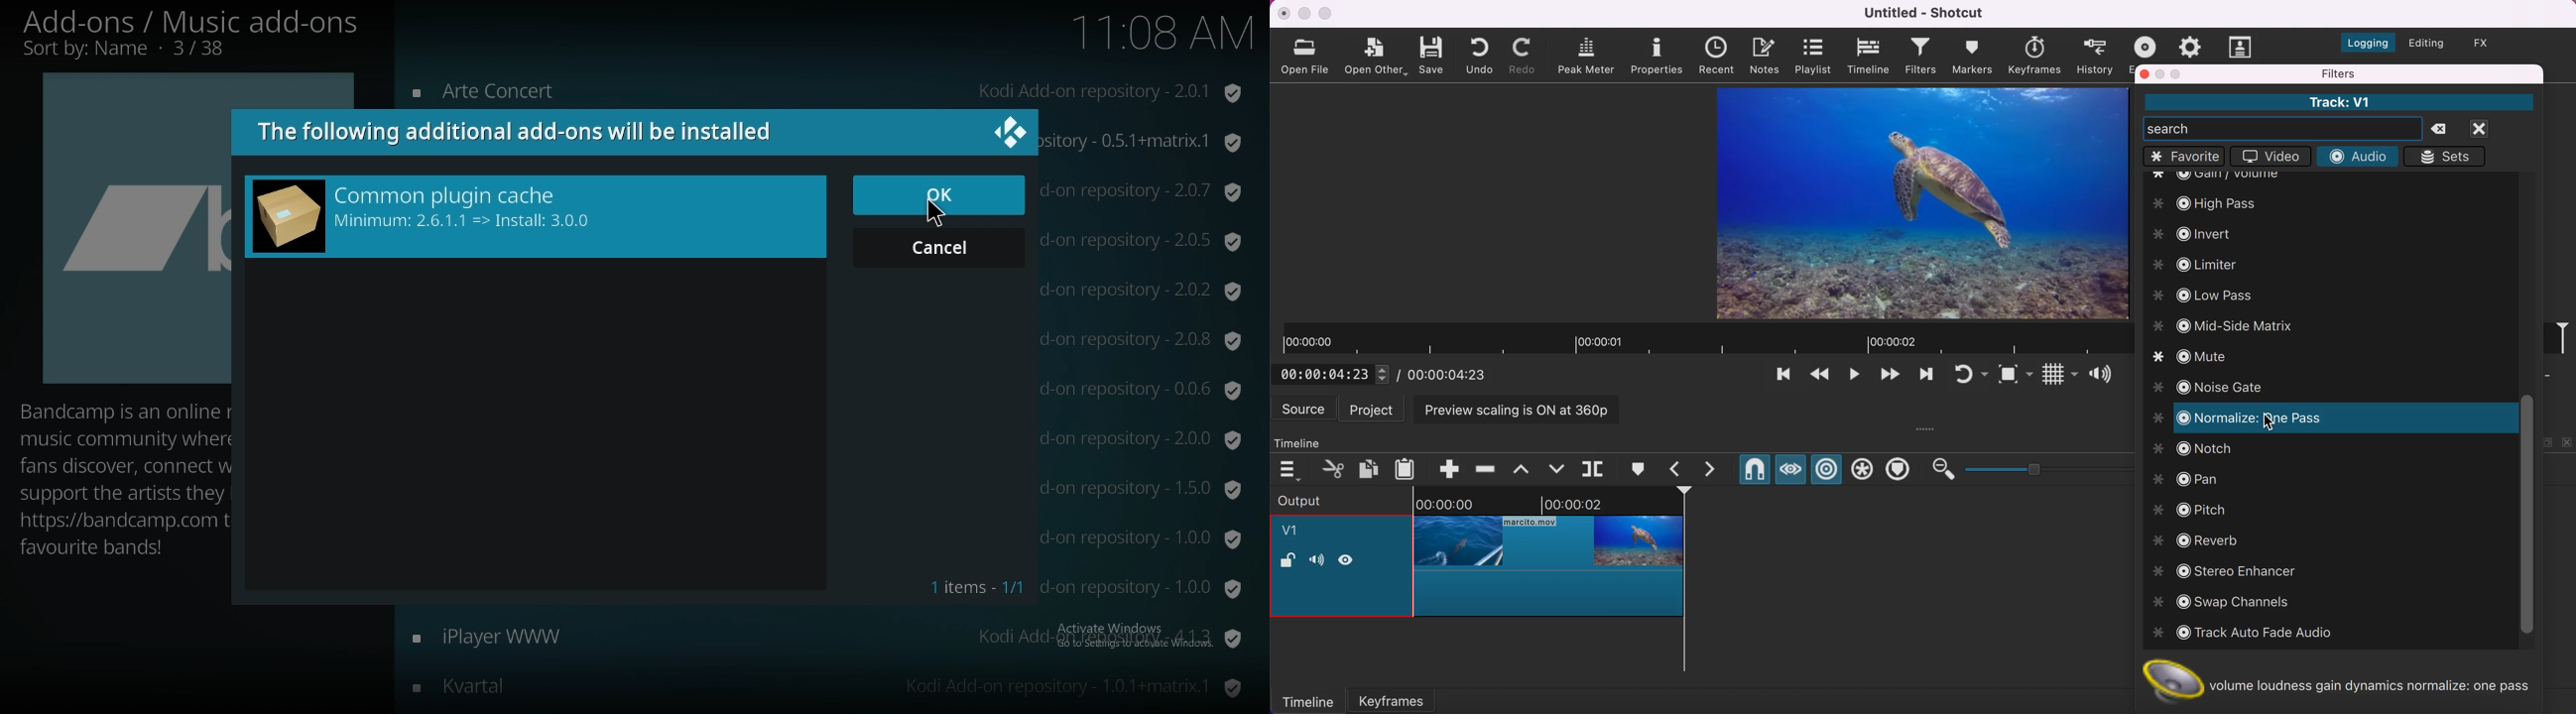 This screenshot has width=2576, height=728. I want to click on cut, so click(1334, 468).